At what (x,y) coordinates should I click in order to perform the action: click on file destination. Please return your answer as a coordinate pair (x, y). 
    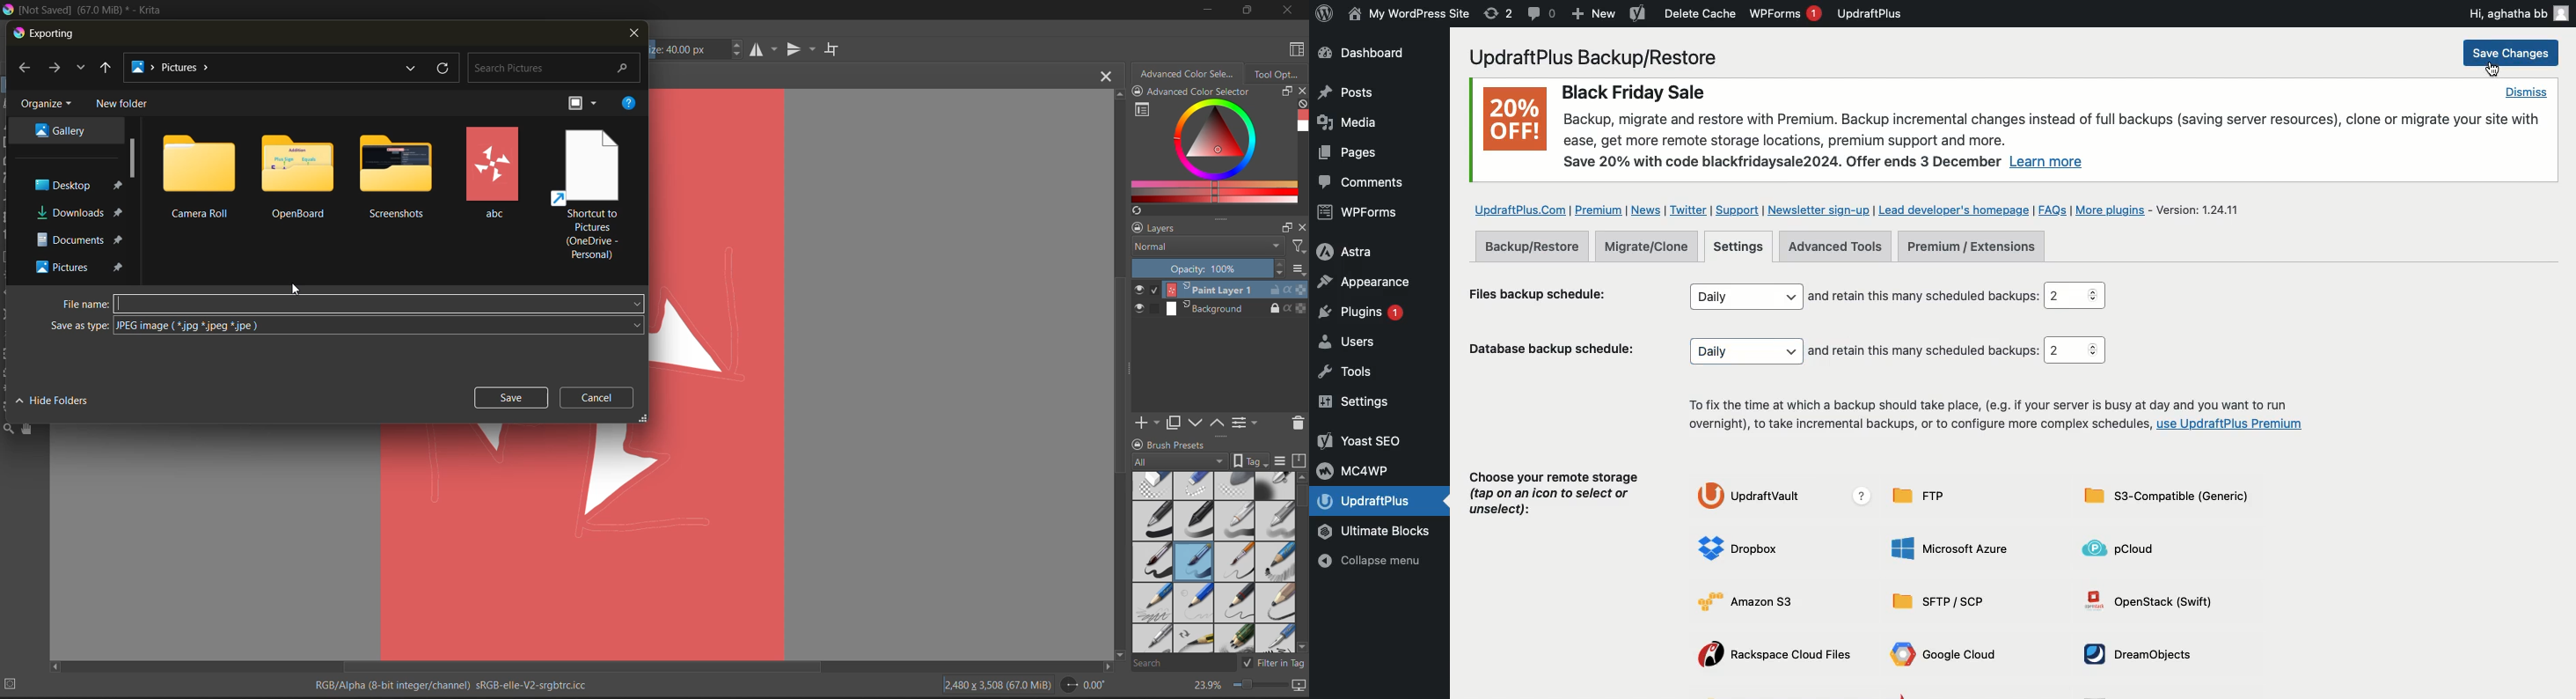
    Looking at the image, I should click on (79, 266).